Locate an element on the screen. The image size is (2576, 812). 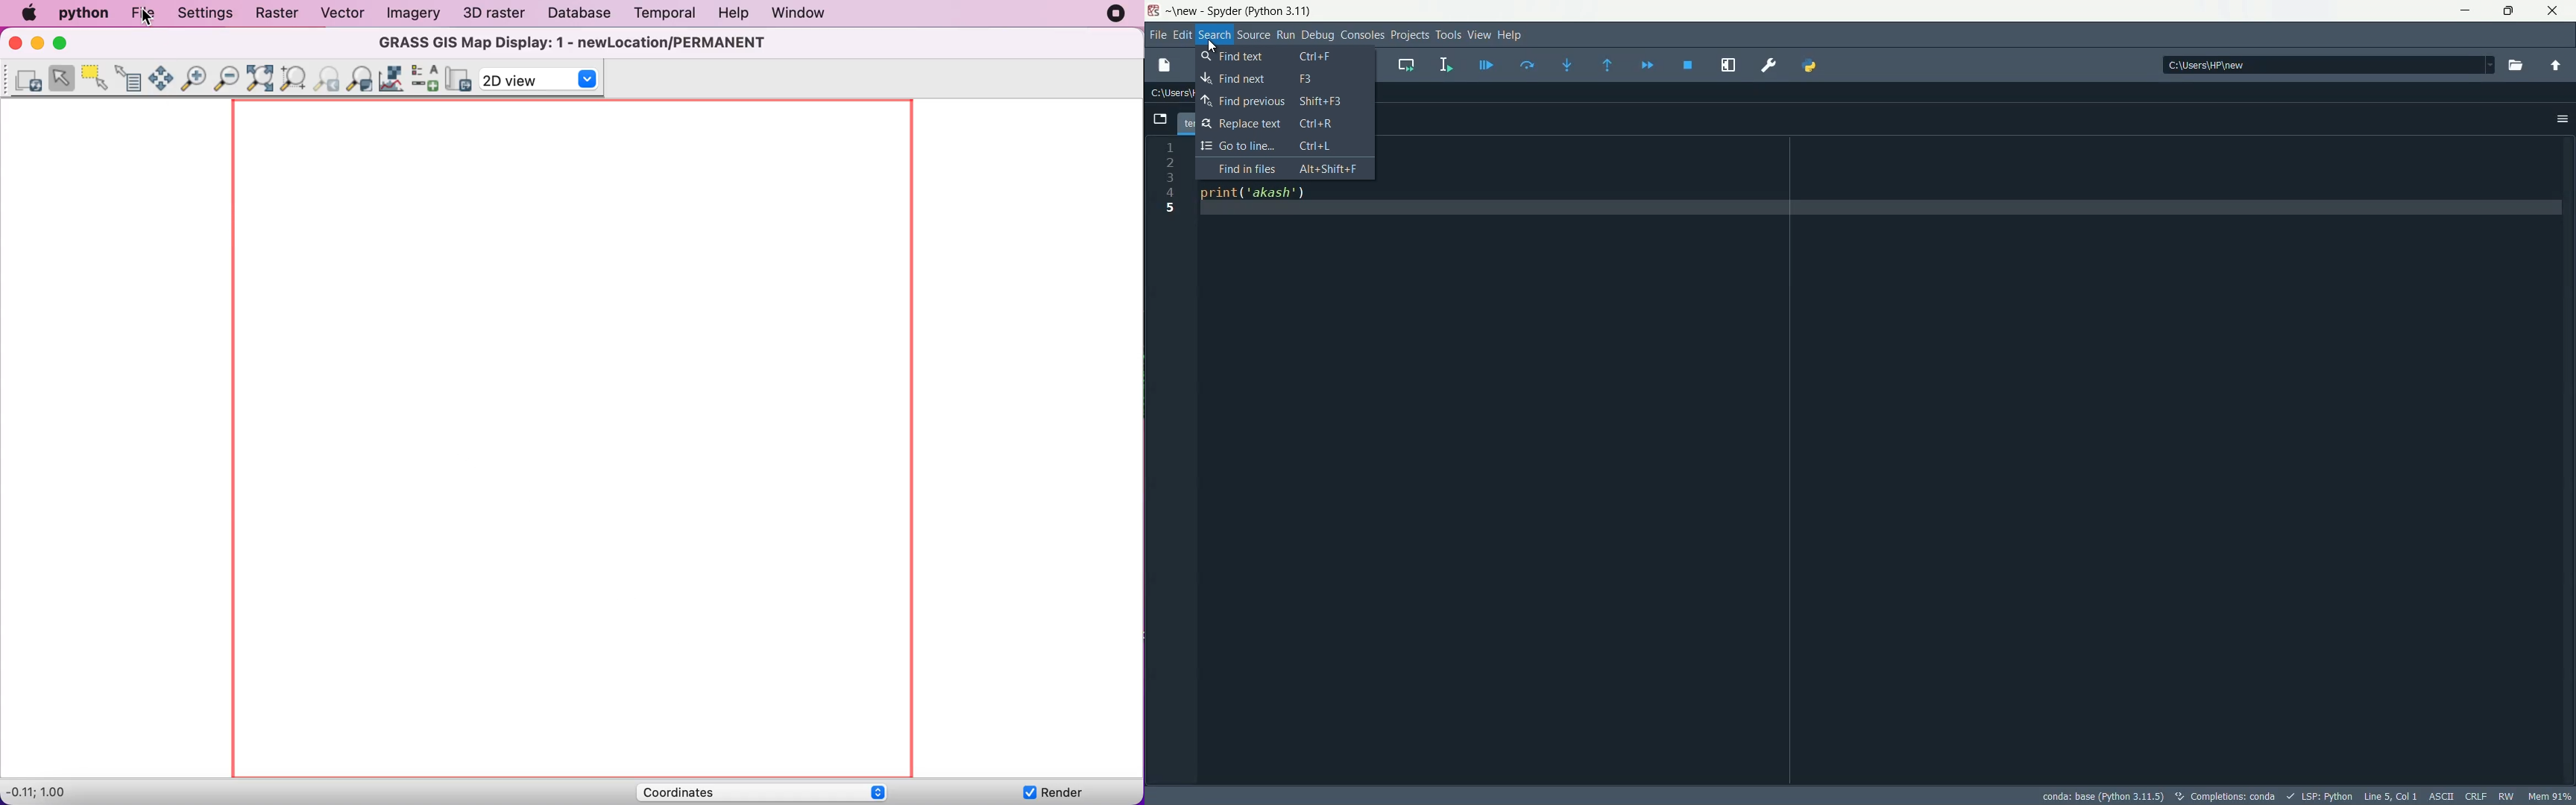
source menu is located at coordinates (1253, 37).